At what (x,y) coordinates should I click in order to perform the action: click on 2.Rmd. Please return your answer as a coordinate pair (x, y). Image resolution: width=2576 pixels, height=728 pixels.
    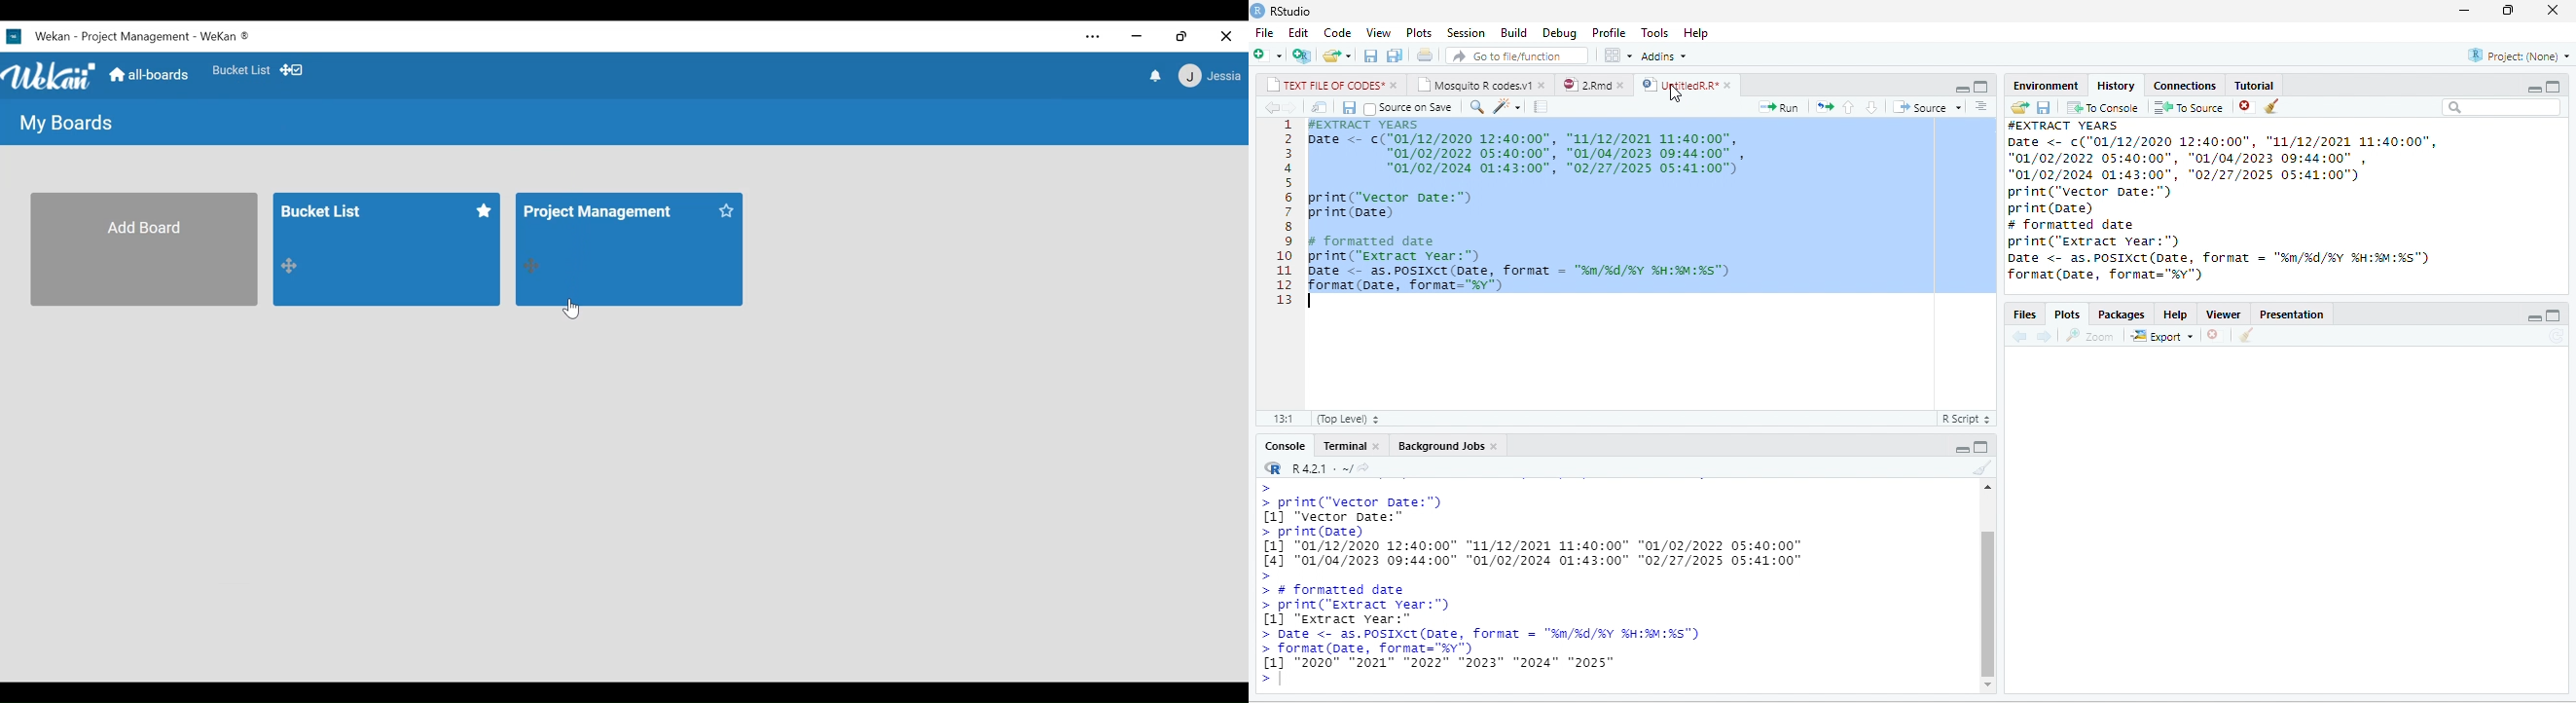
    Looking at the image, I should click on (1585, 85).